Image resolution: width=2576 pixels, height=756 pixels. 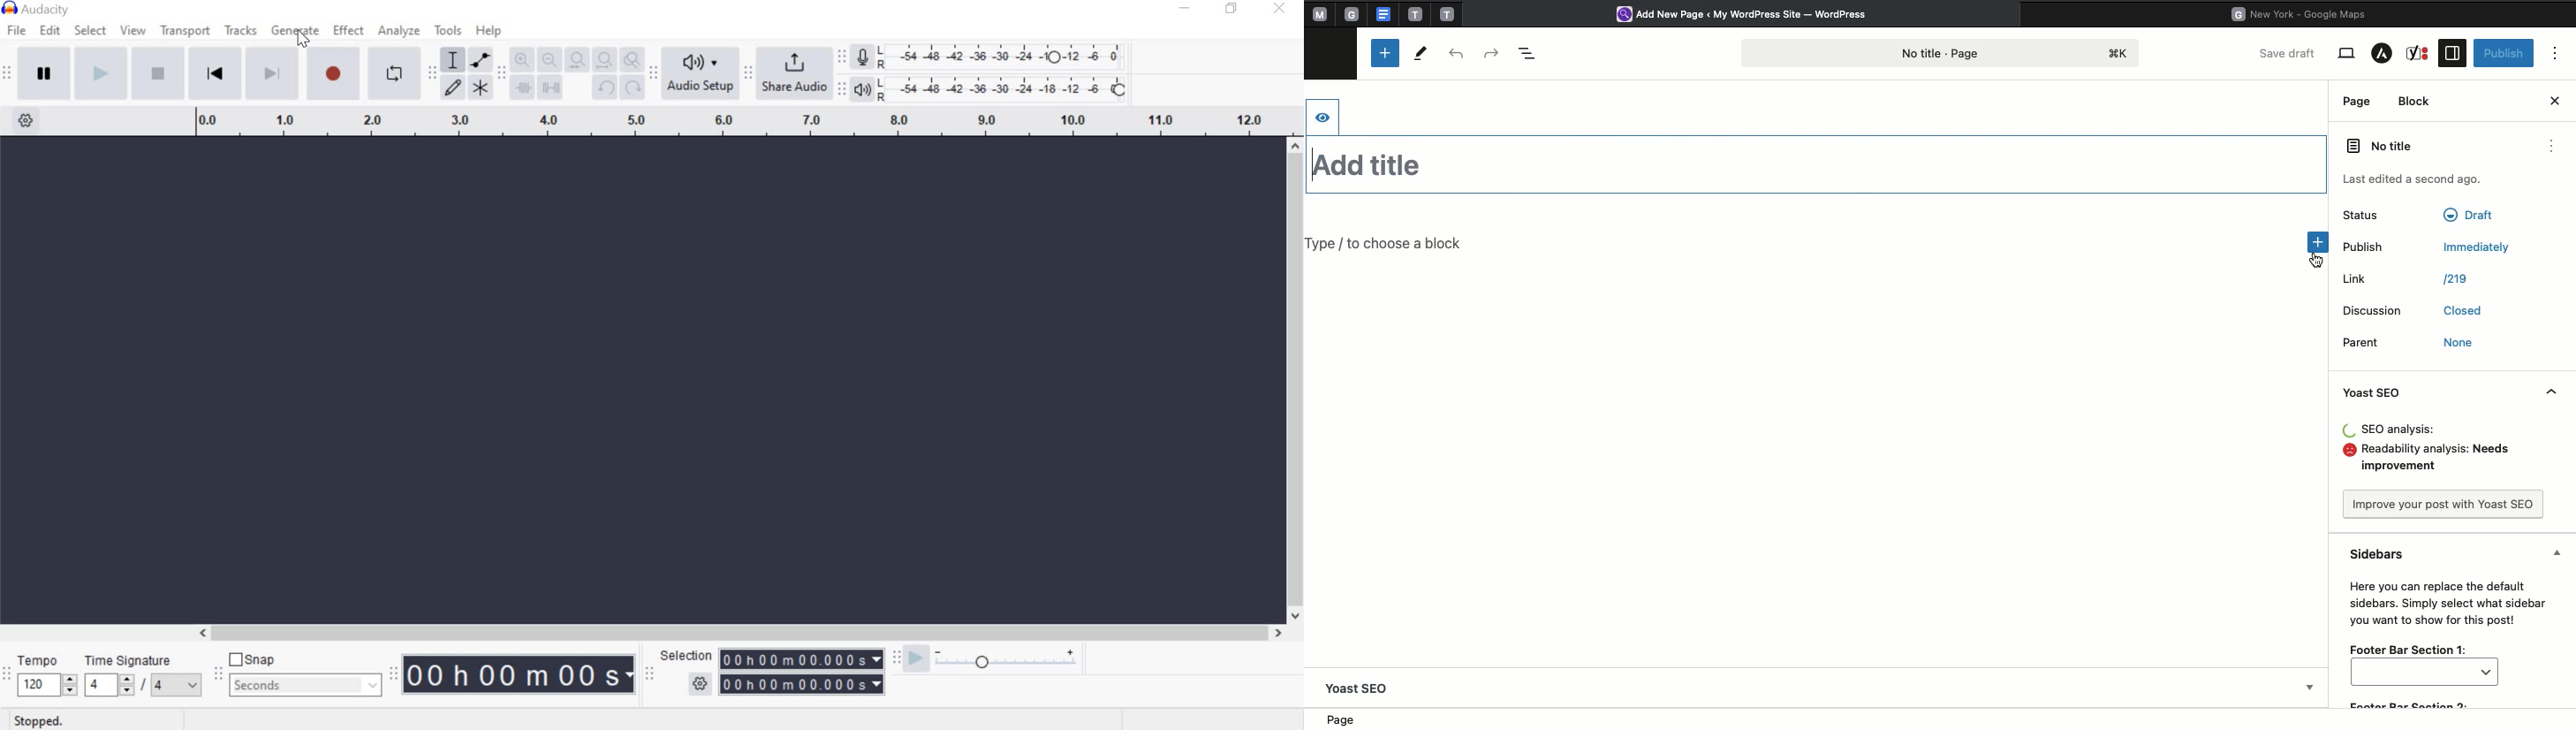 I want to click on file, so click(x=15, y=31).